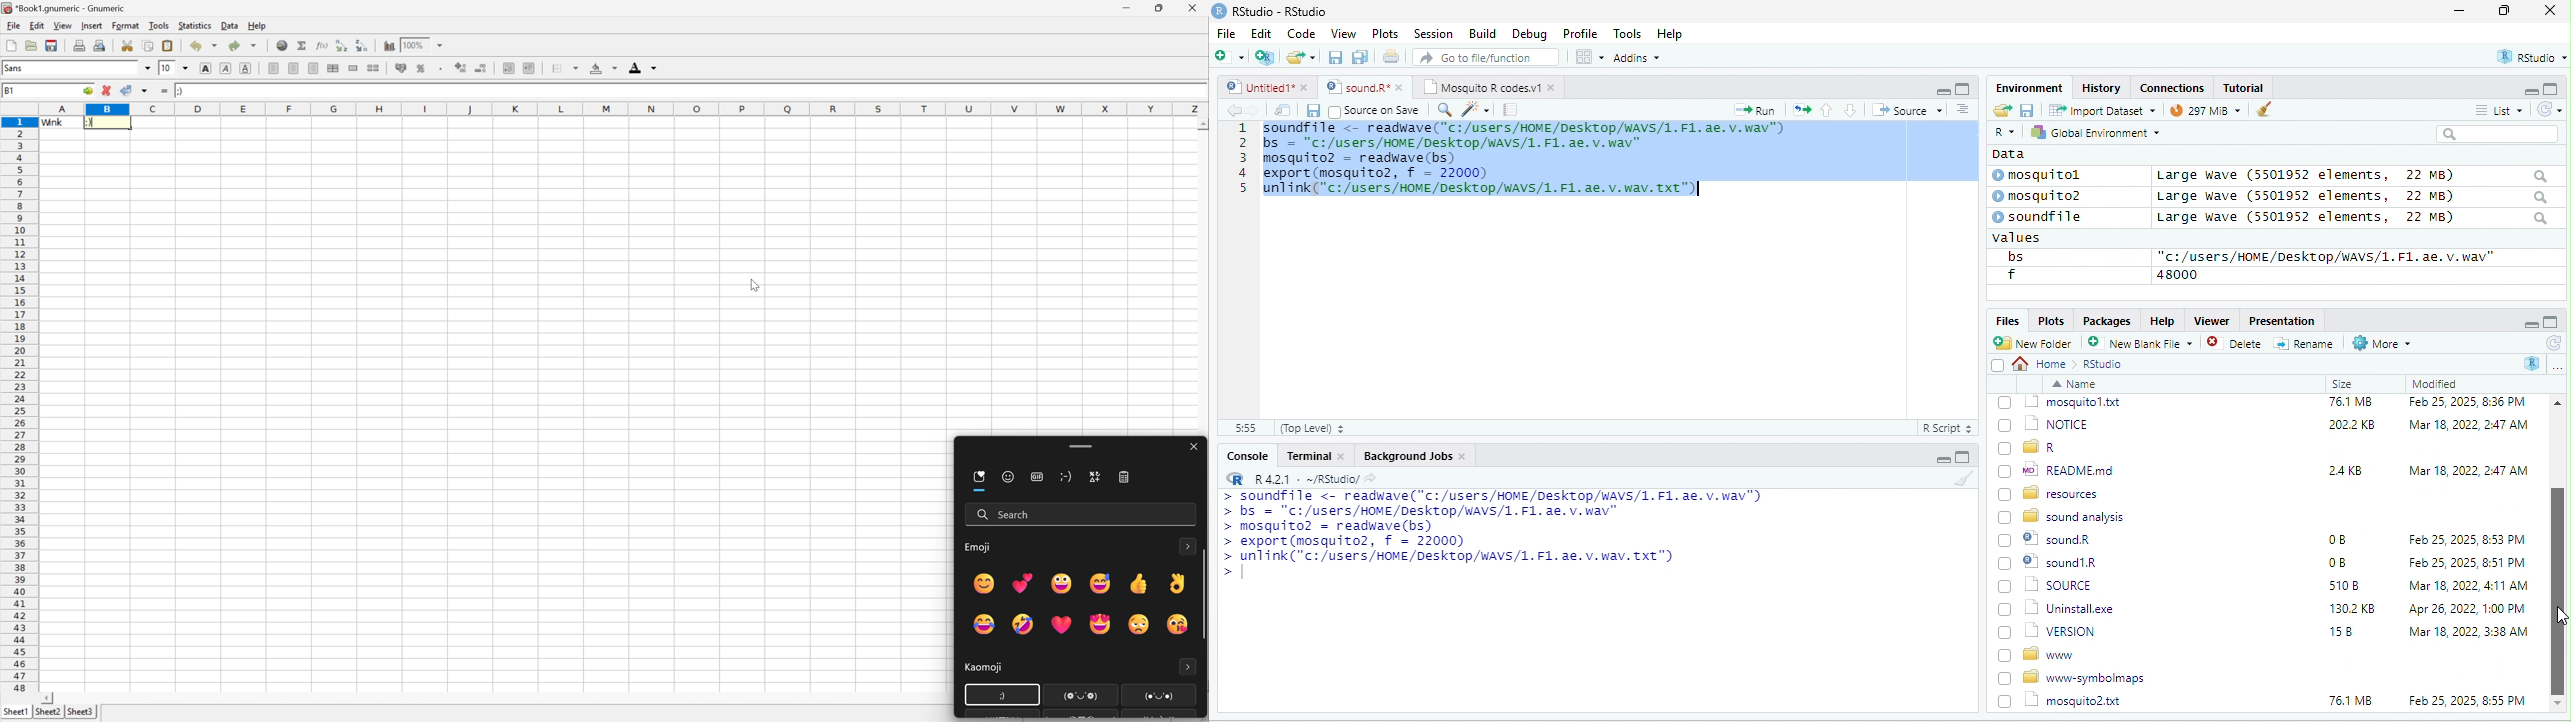  What do you see at coordinates (2469, 706) in the screenshot?
I see `Apr 26, 2022, 1:00 PM` at bounding box center [2469, 706].